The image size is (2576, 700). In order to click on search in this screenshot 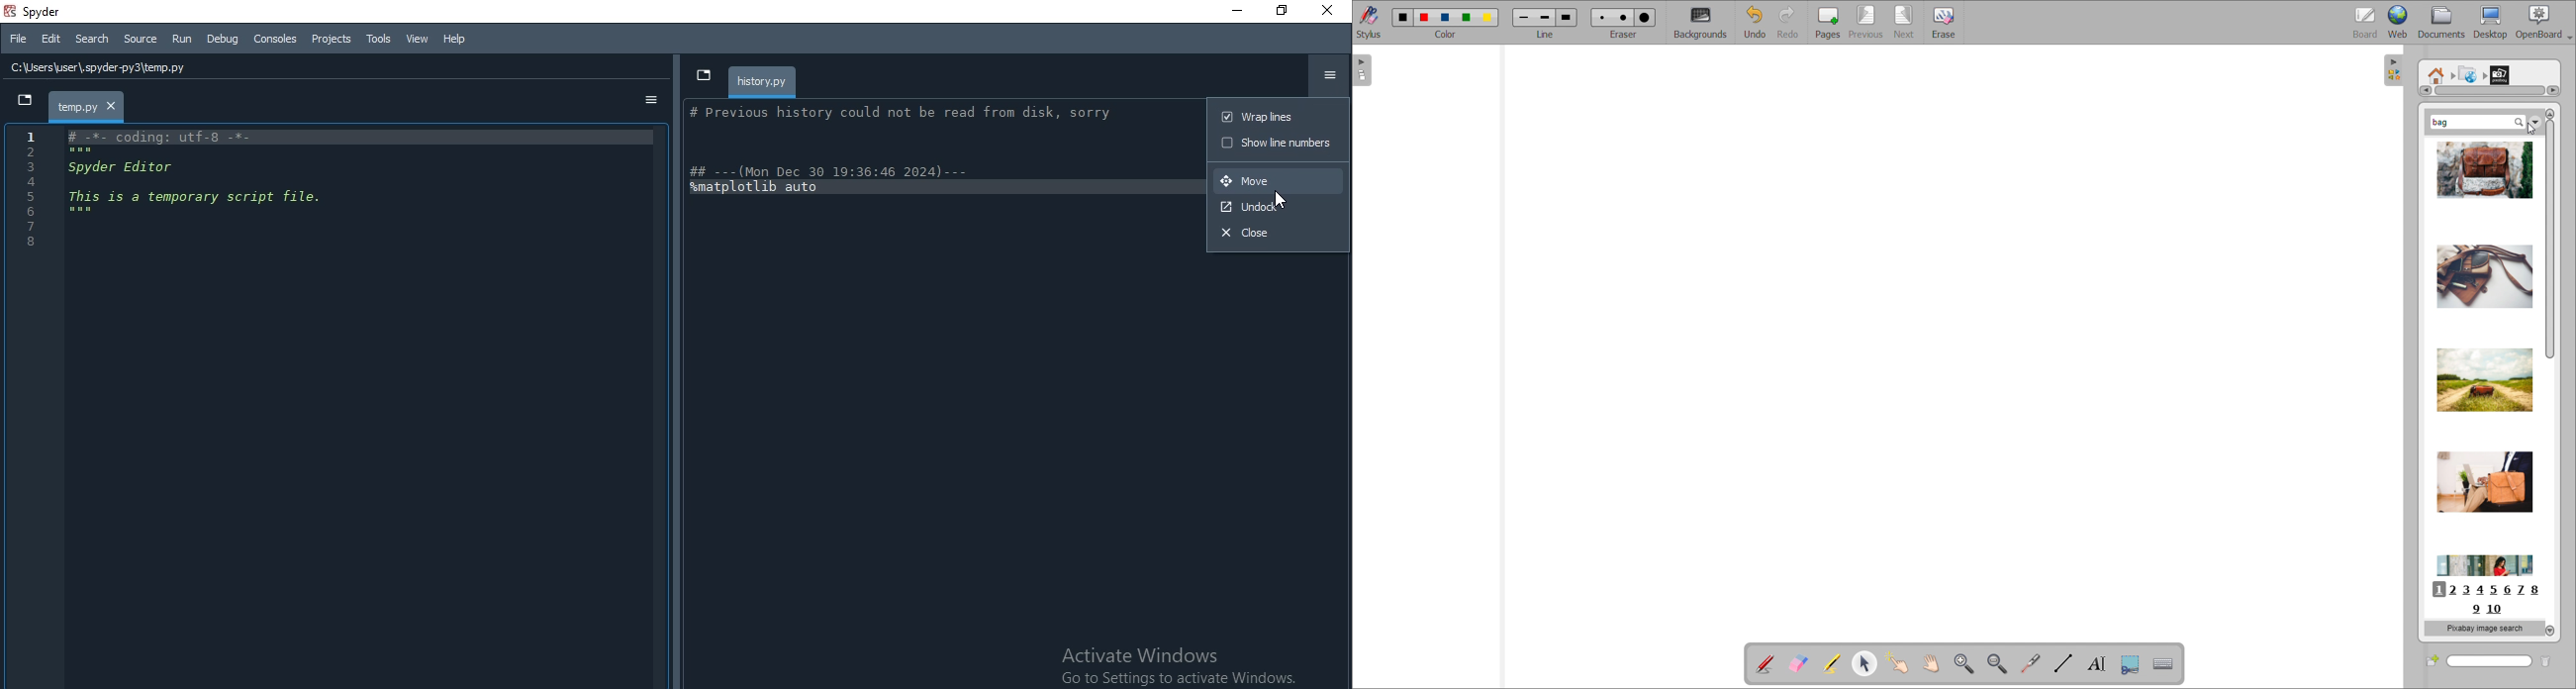, I will do `click(2490, 662)`.